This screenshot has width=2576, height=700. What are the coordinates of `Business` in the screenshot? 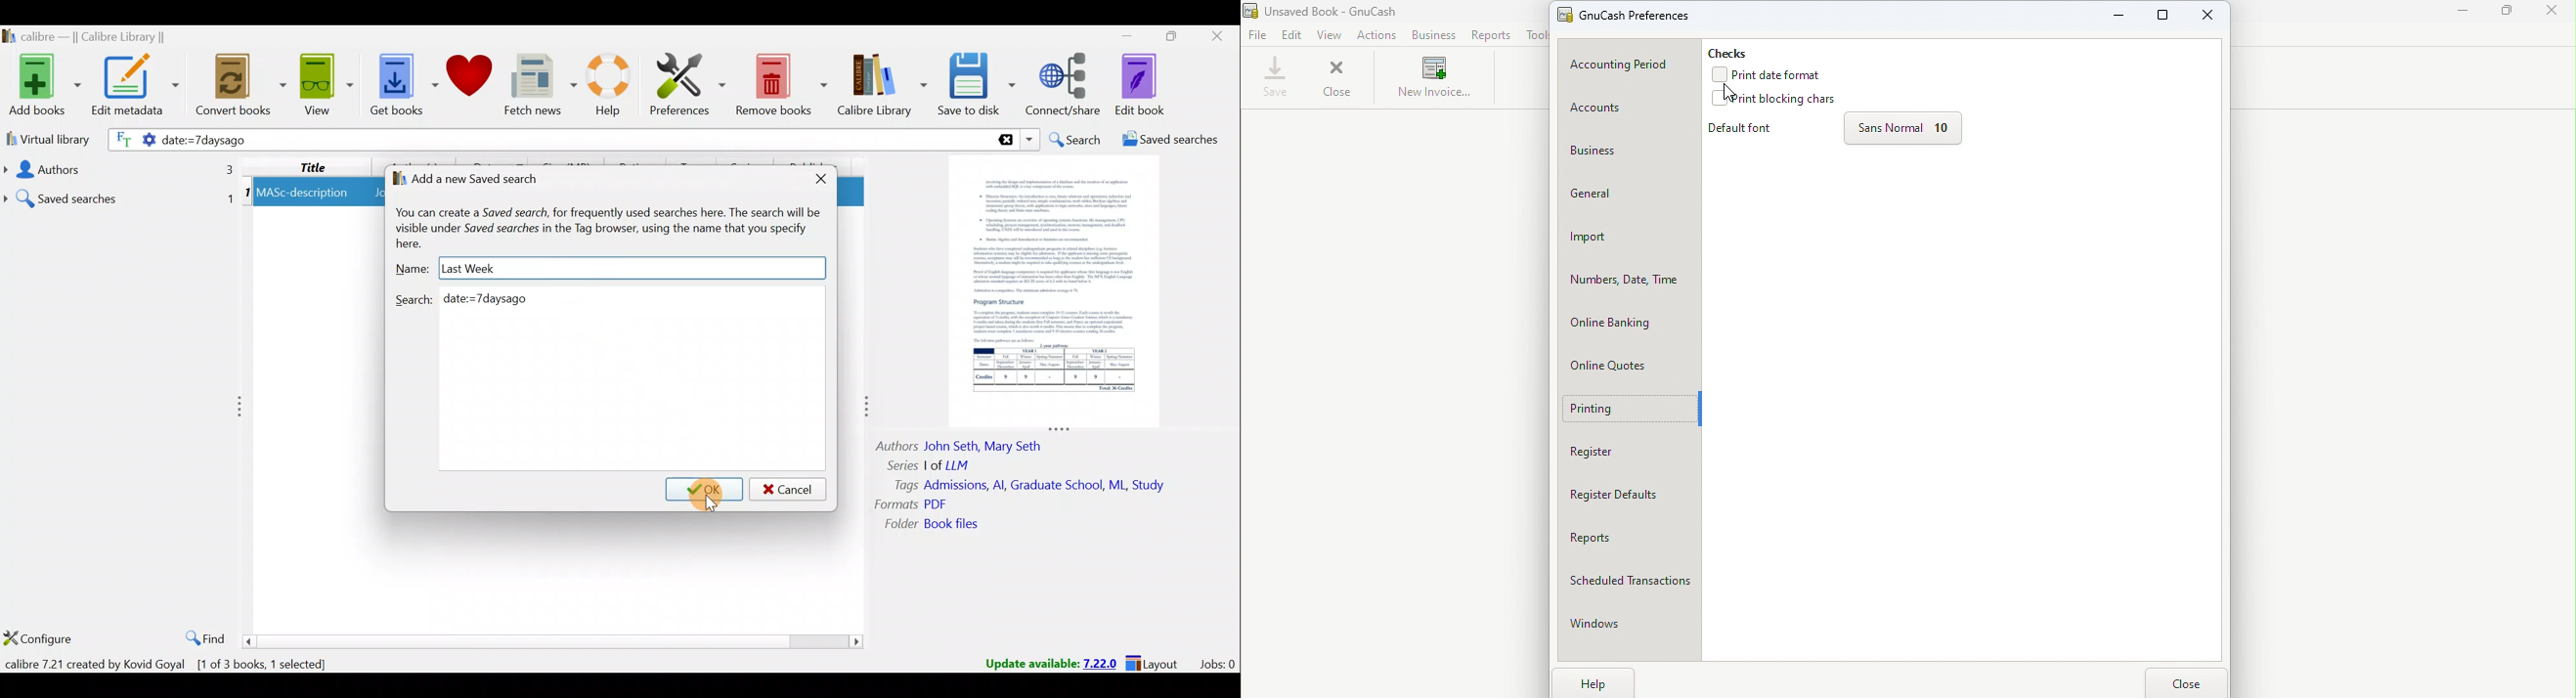 It's located at (1631, 152).